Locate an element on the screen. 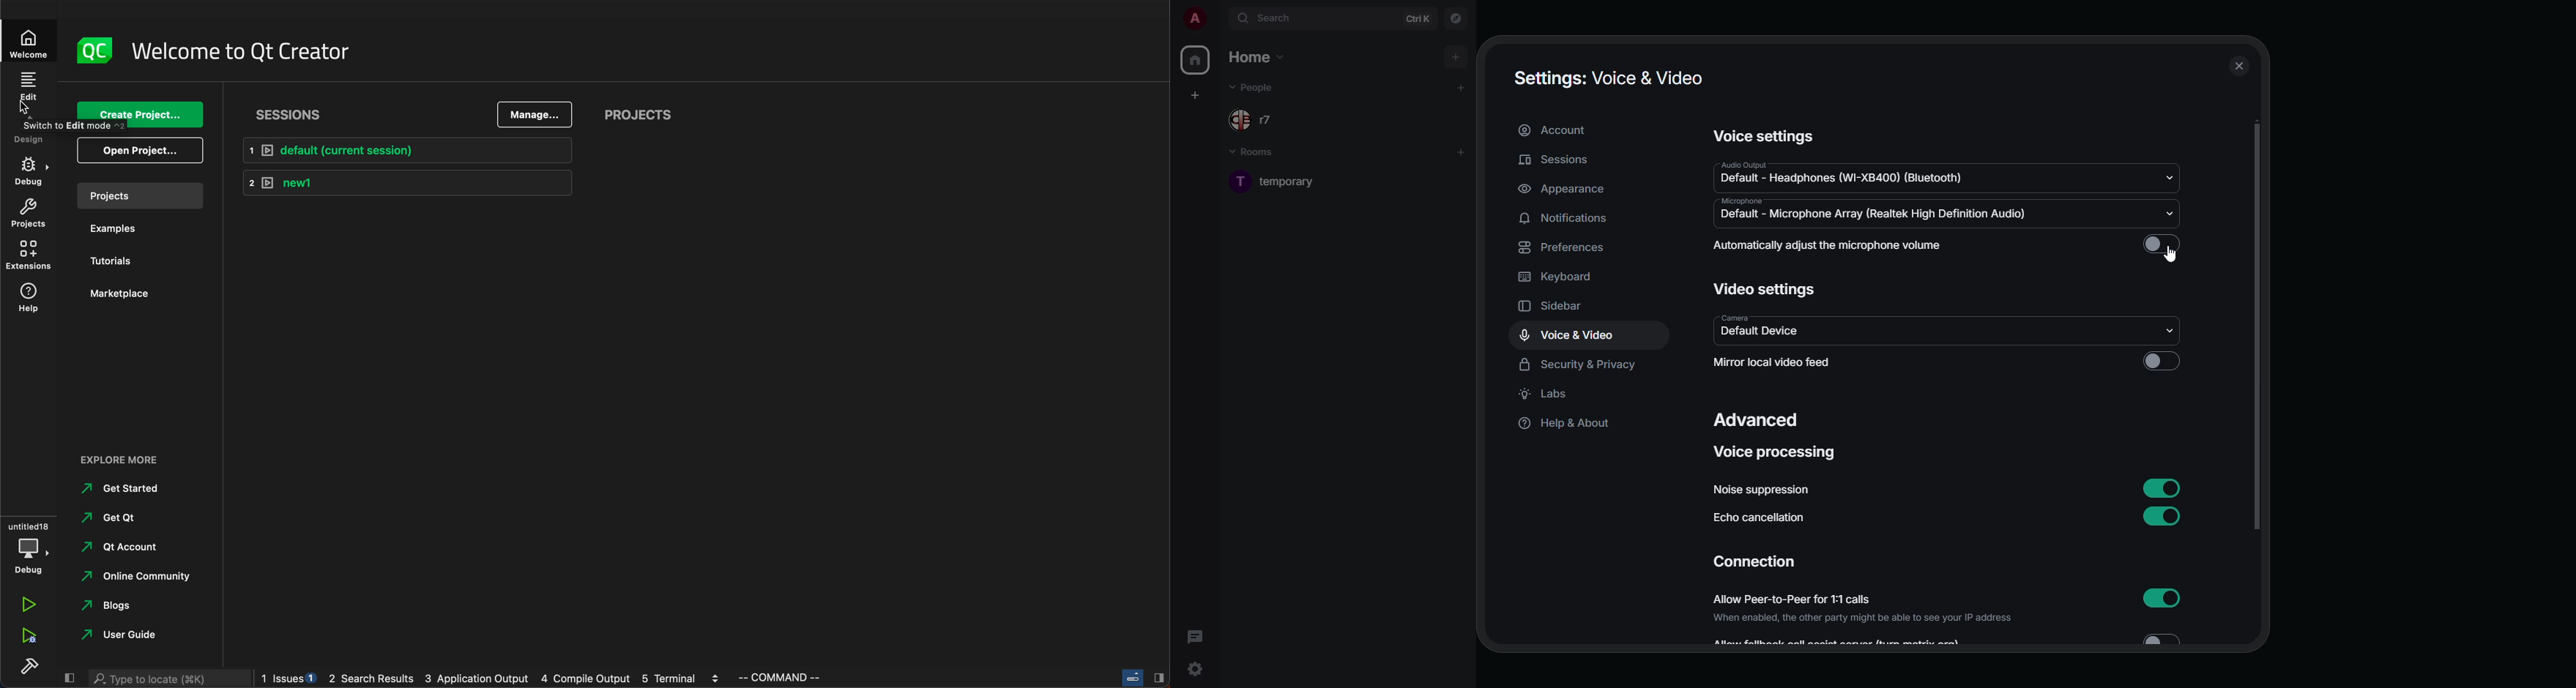  room is located at coordinates (1294, 182).